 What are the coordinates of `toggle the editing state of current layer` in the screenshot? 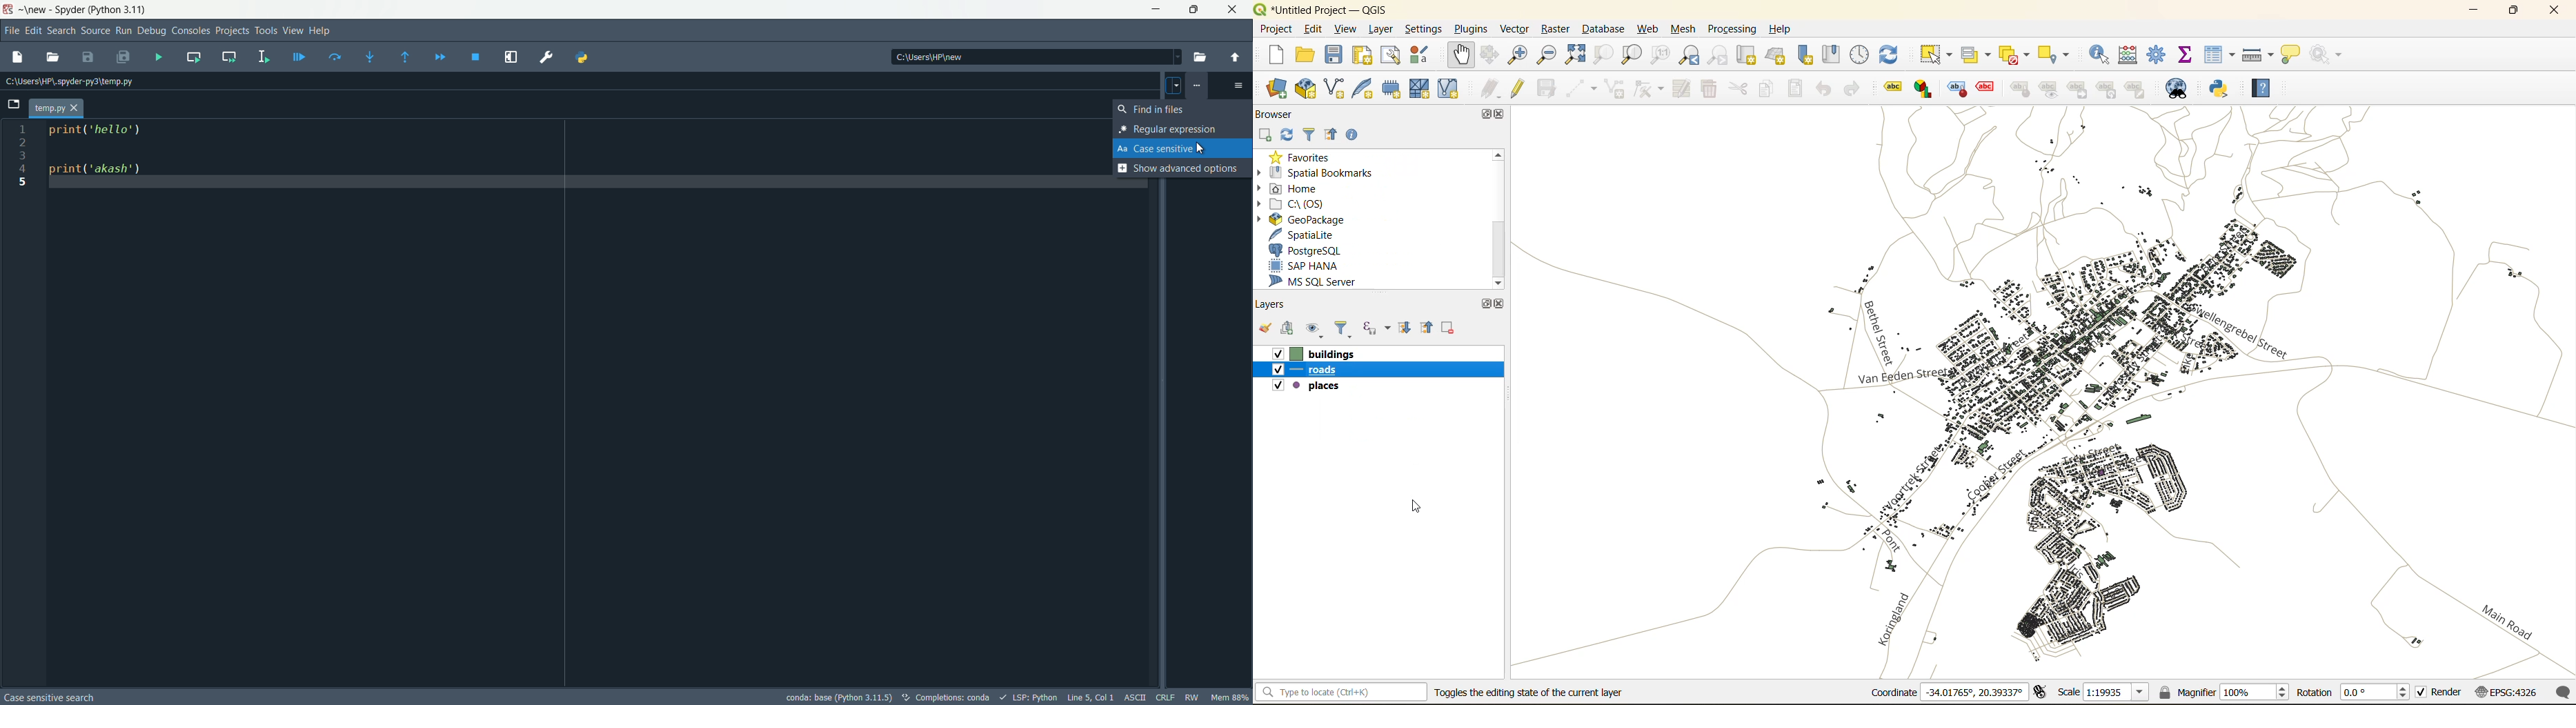 It's located at (1528, 692).